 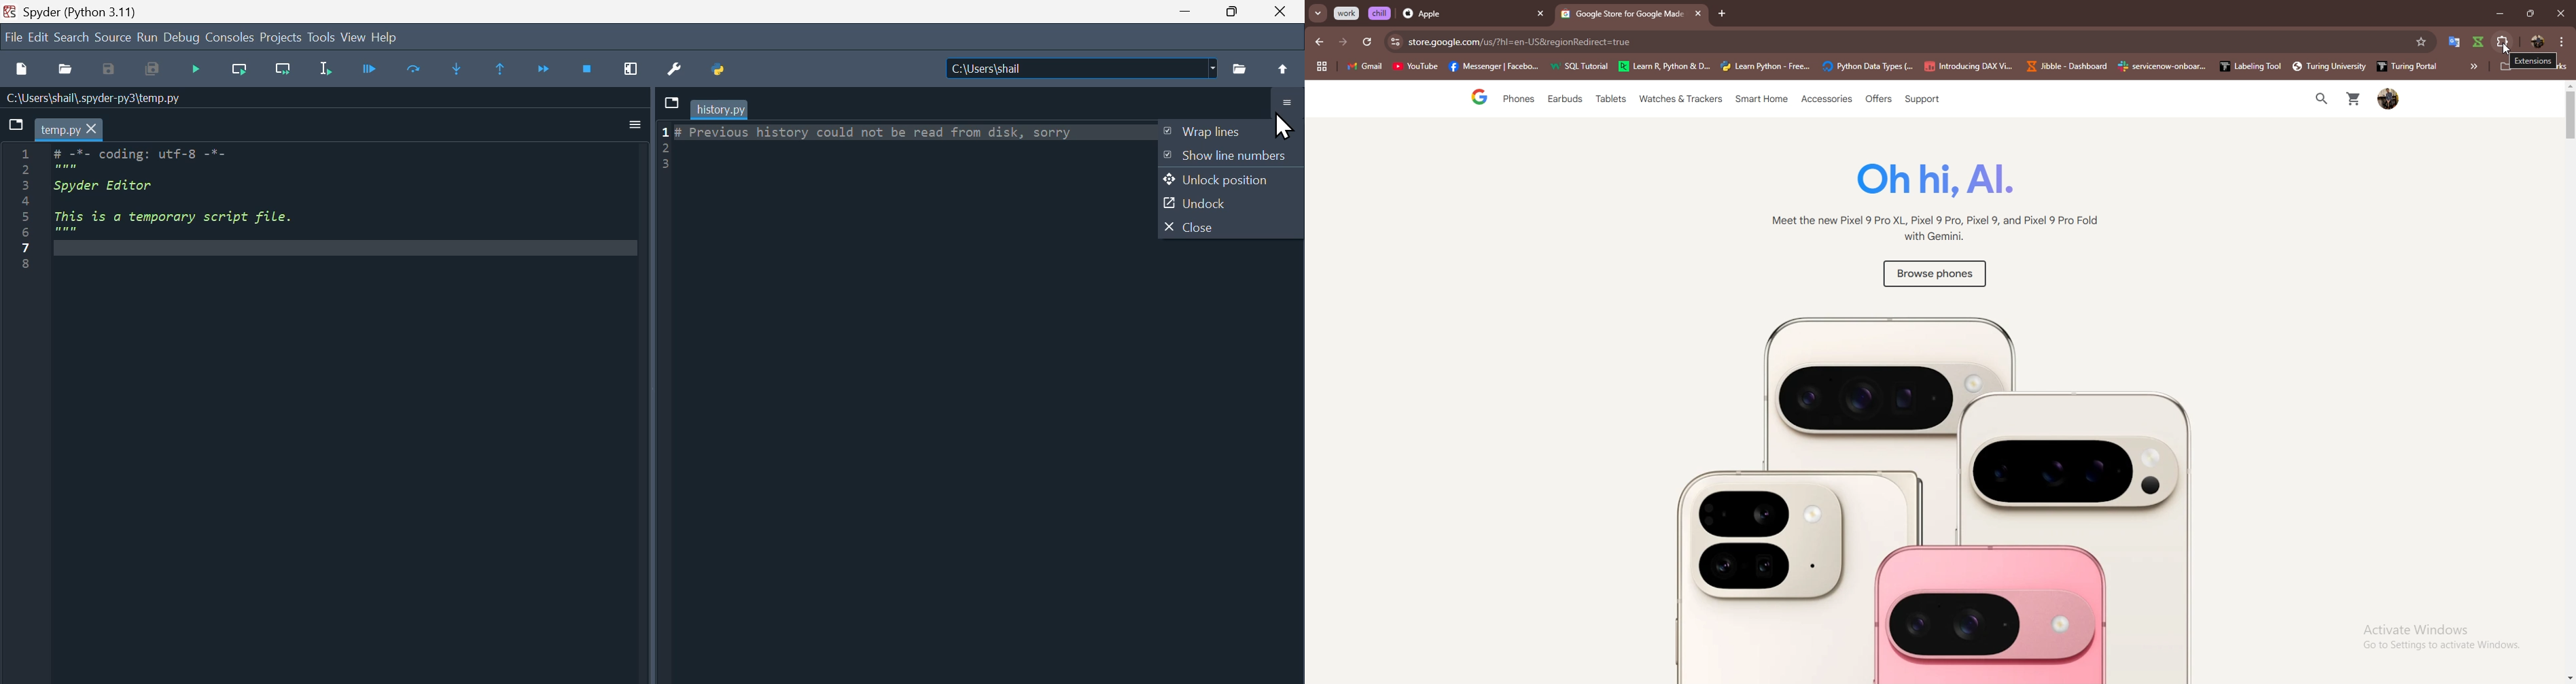 I want to click on work, so click(x=1348, y=13).